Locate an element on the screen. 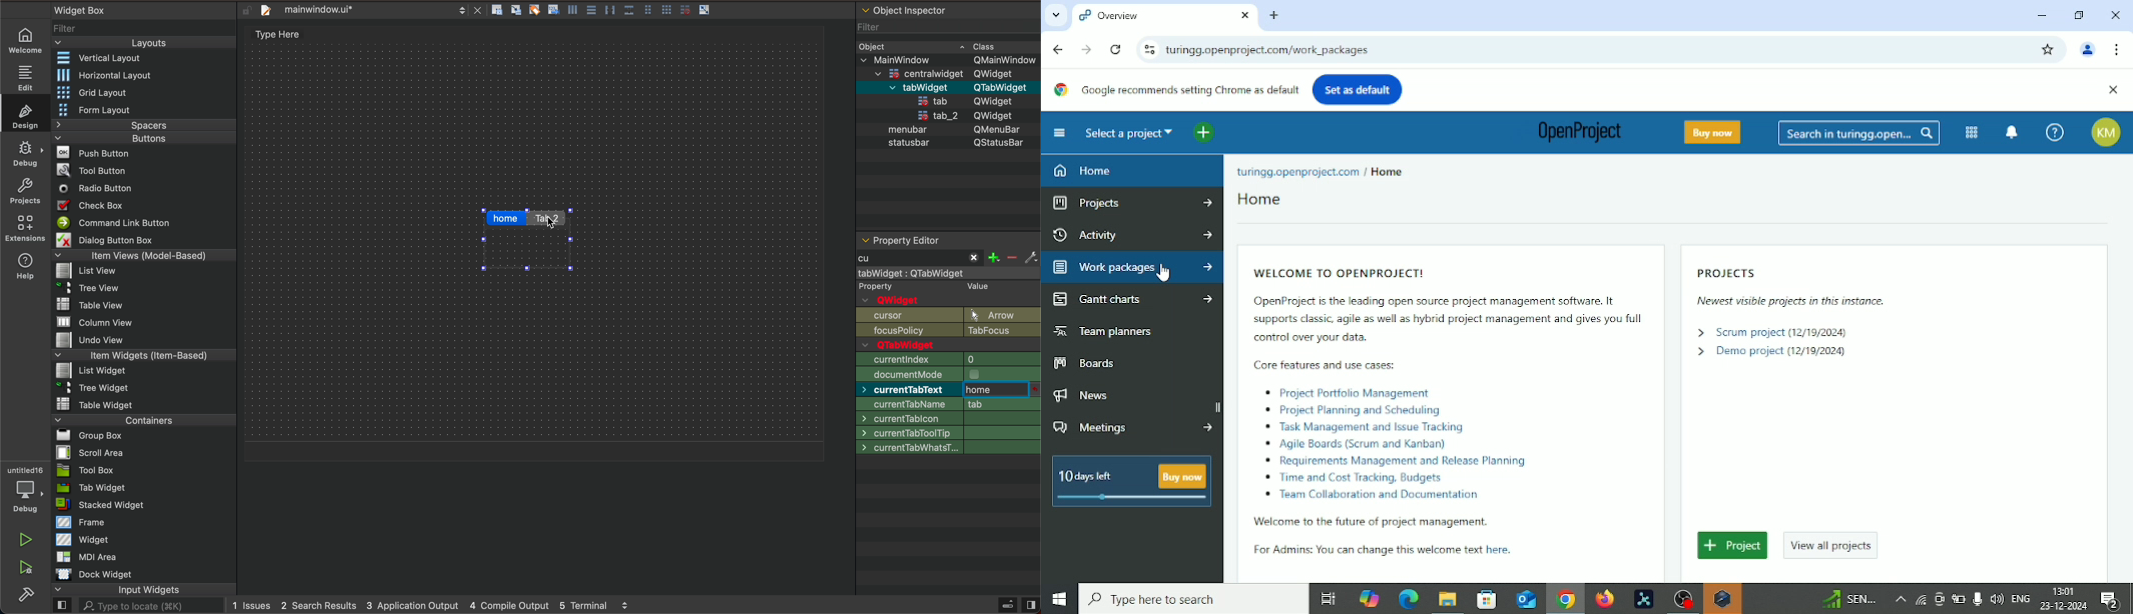  Forward is located at coordinates (1086, 49).